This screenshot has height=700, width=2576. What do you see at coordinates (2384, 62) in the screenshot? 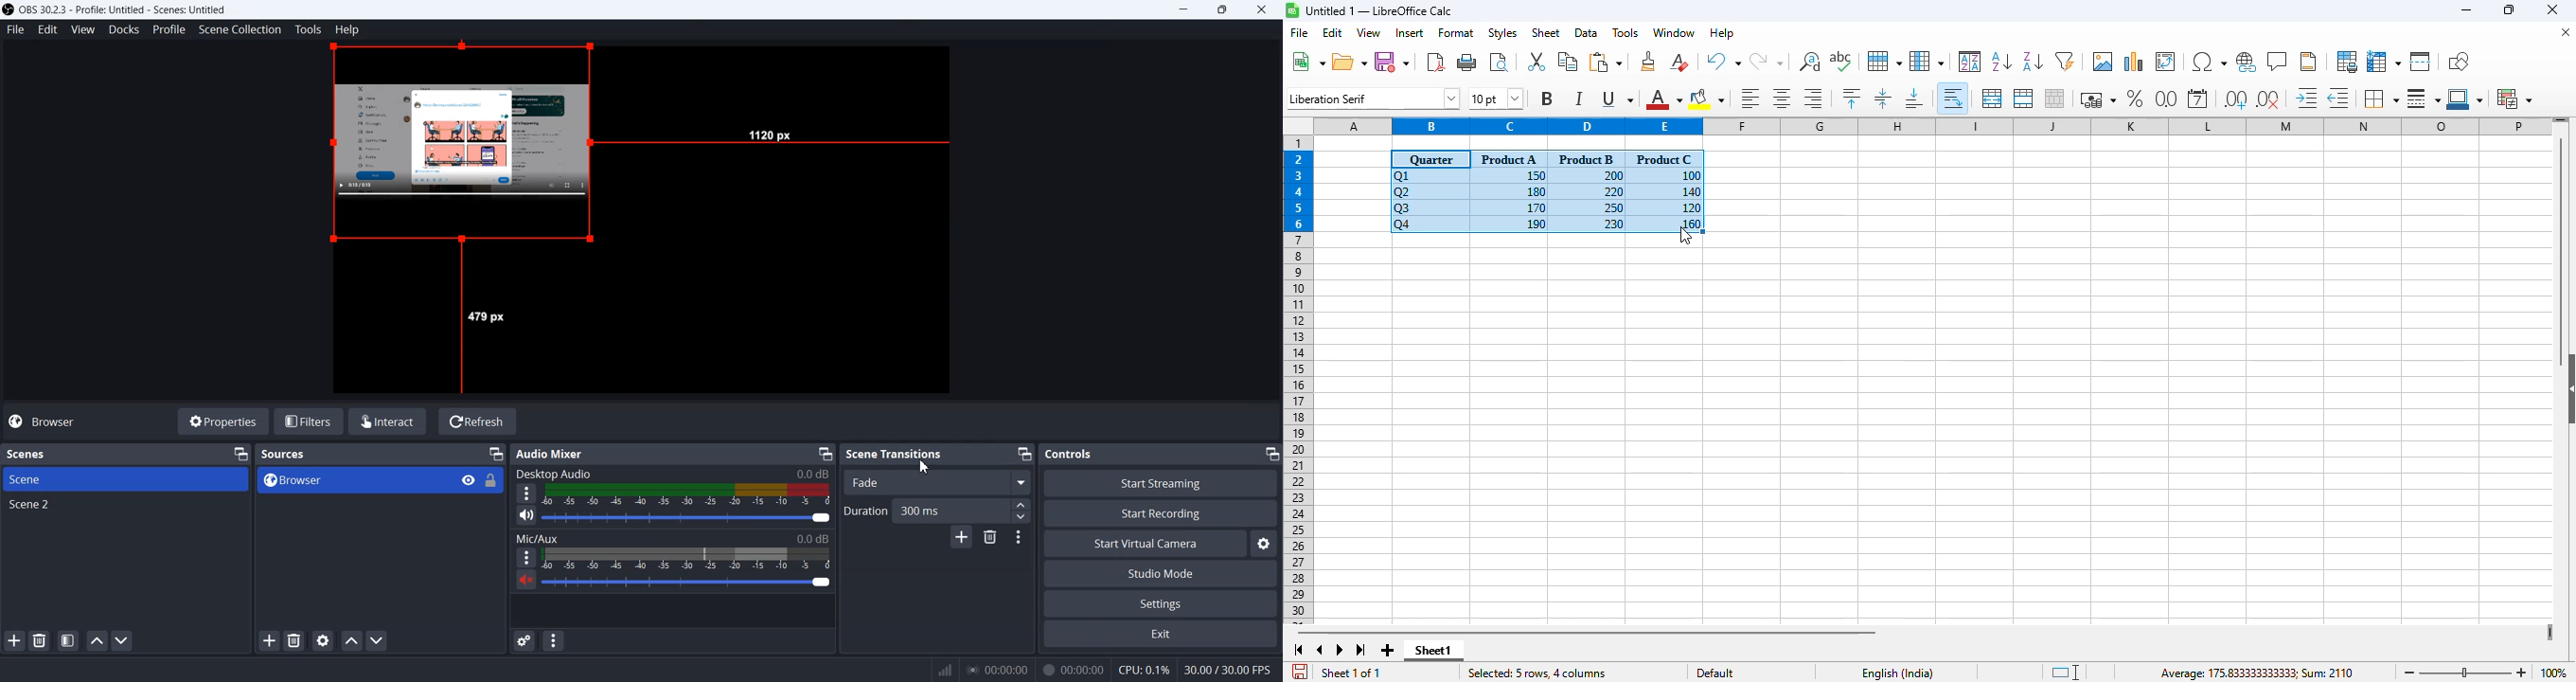
I see `freeze rows and columns` at bounding box center [2384, 62].